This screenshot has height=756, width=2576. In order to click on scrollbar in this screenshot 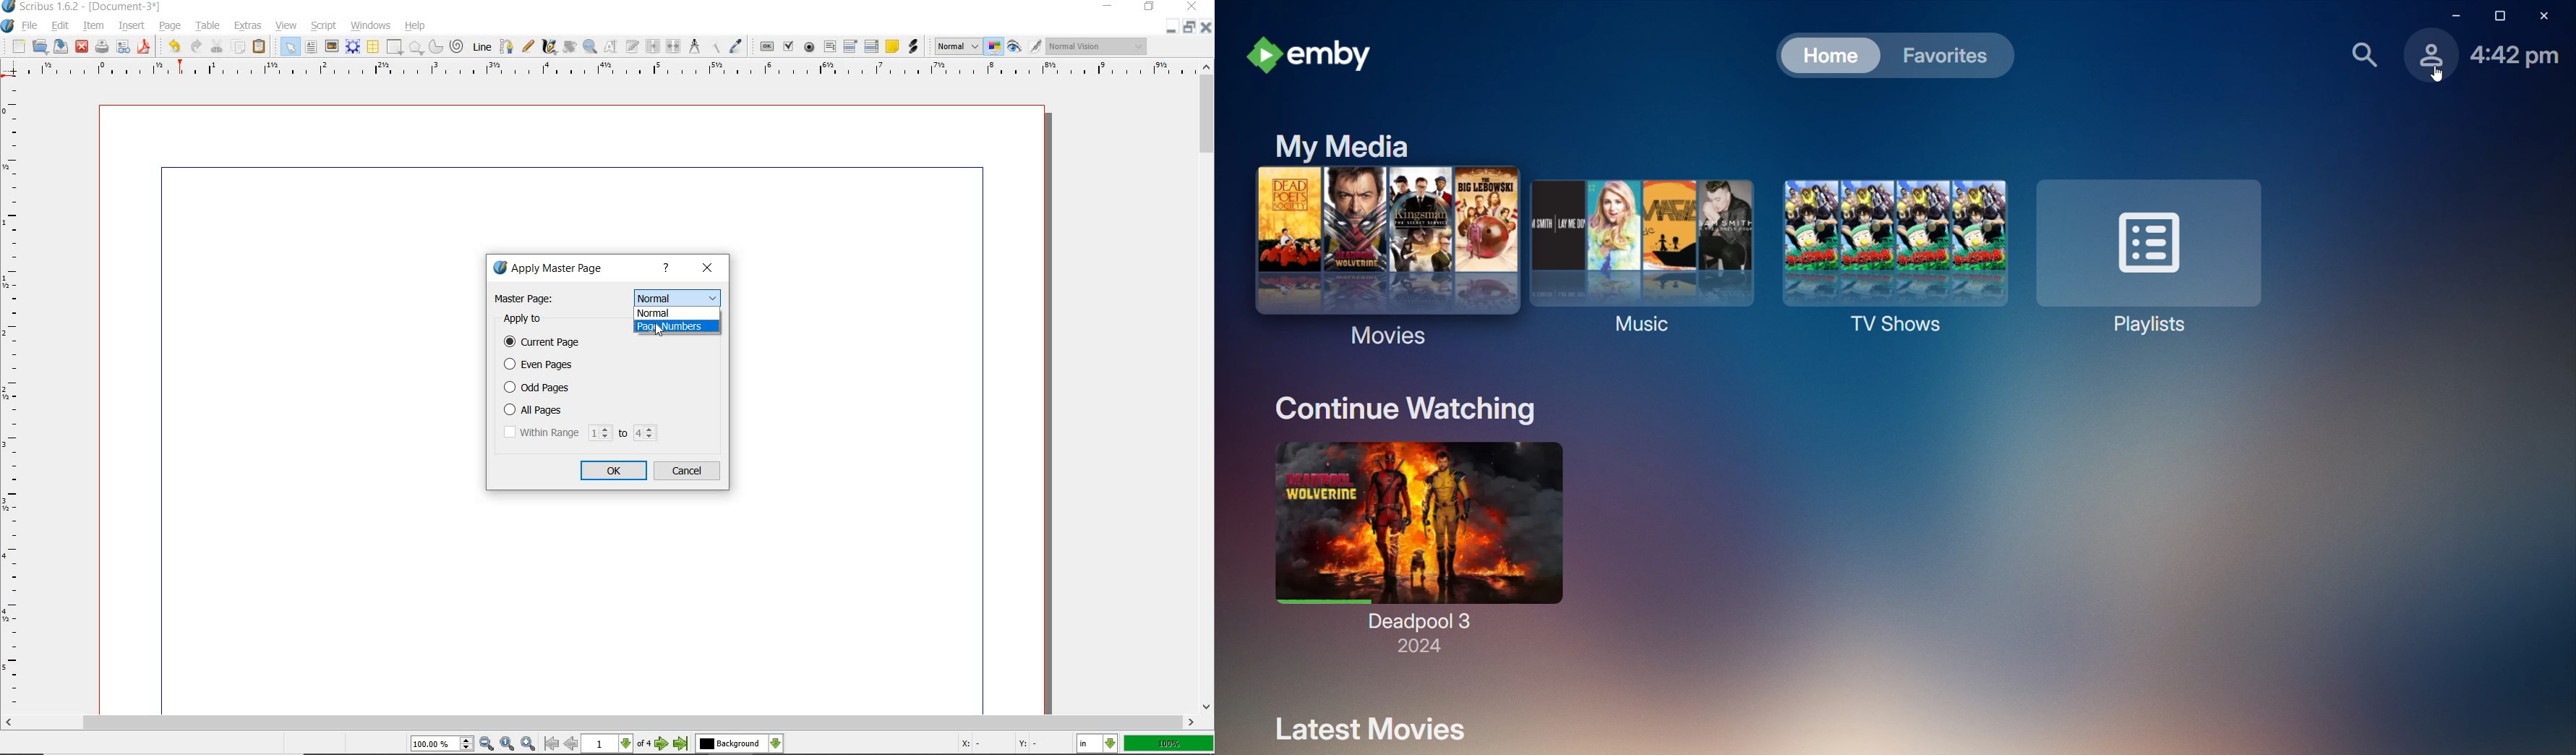, I will do `click(600, 722)`.